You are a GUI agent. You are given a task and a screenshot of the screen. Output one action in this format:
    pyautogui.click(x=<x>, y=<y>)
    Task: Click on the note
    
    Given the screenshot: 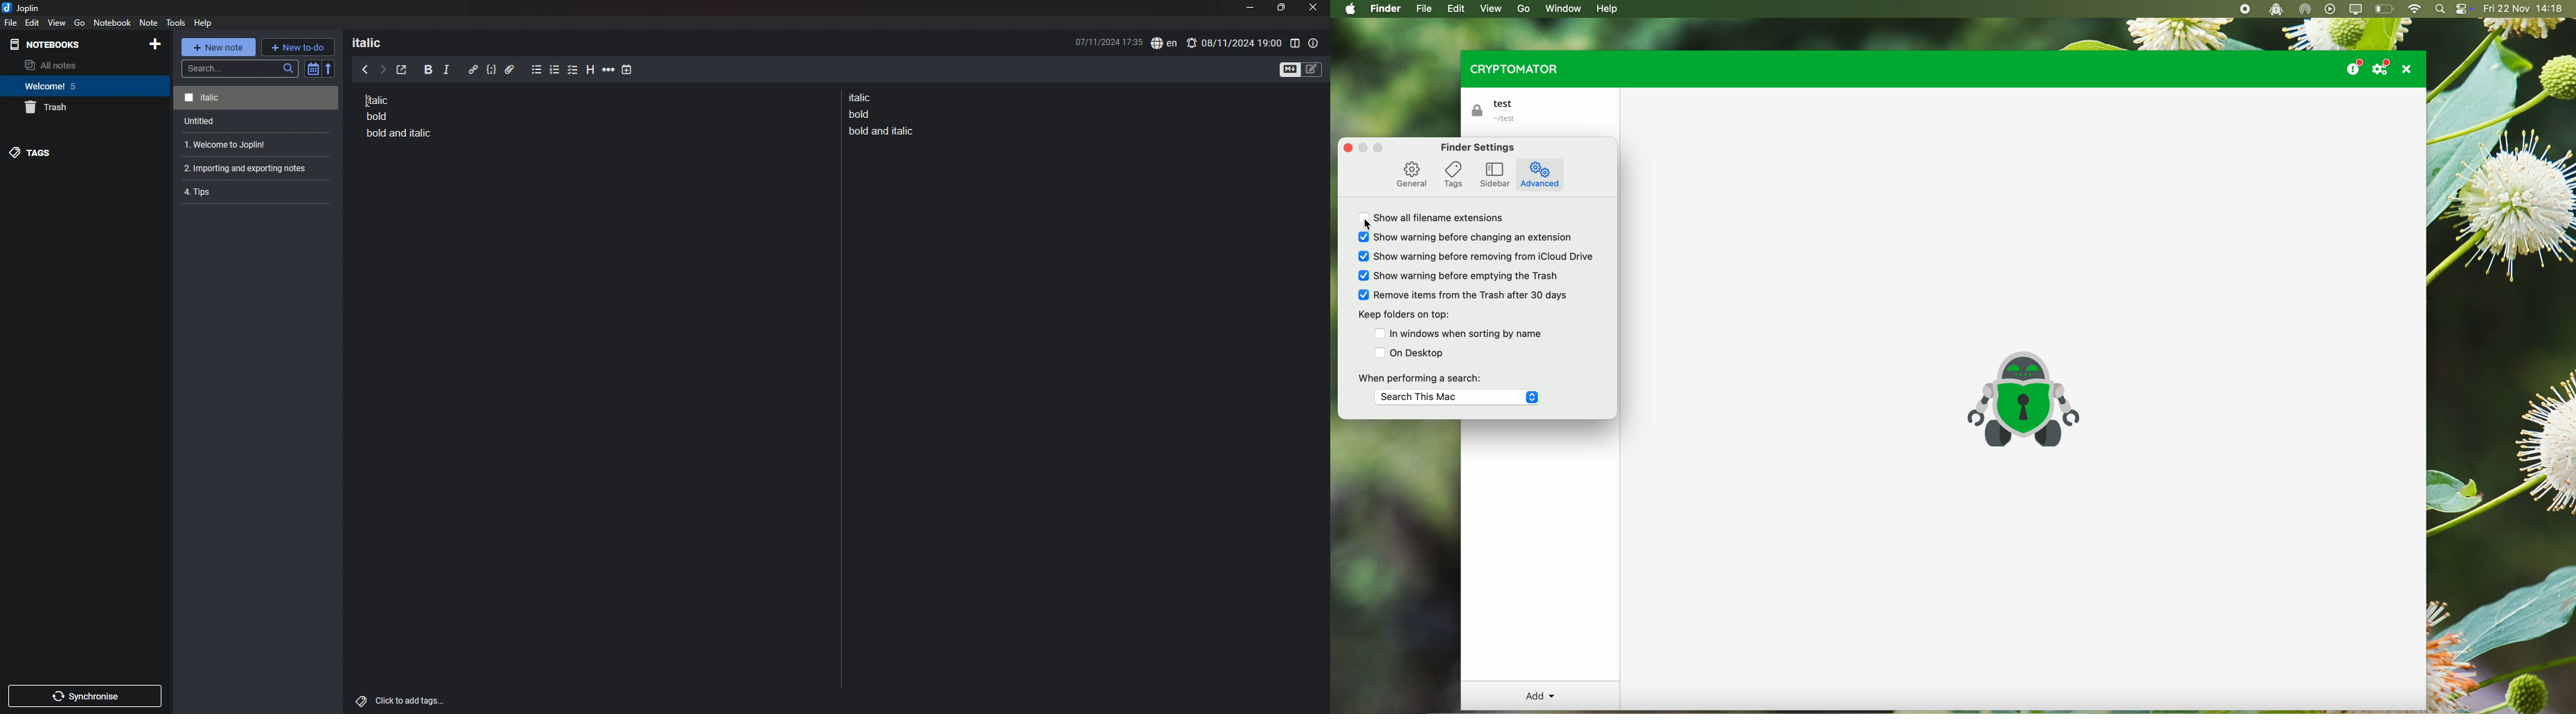 What is the action you would take?
    pyautogui.click(x=251, y=191)
    